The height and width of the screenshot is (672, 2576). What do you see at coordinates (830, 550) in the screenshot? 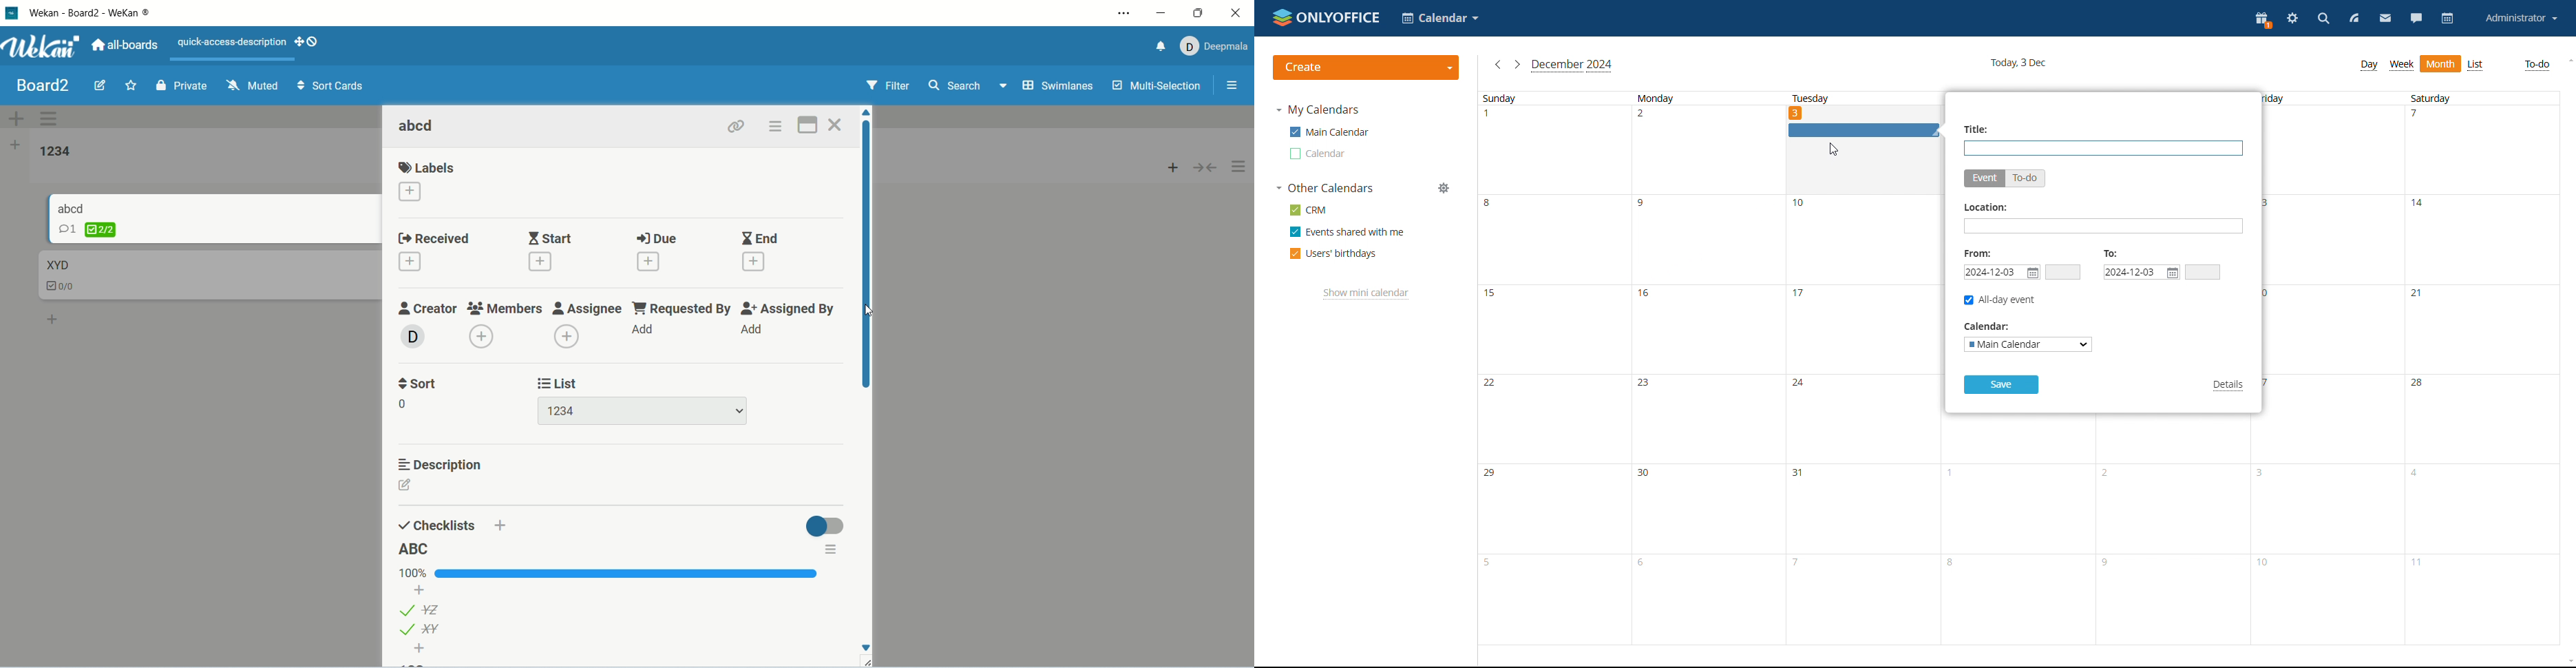
I see `options` at bounding box center [830, 550].